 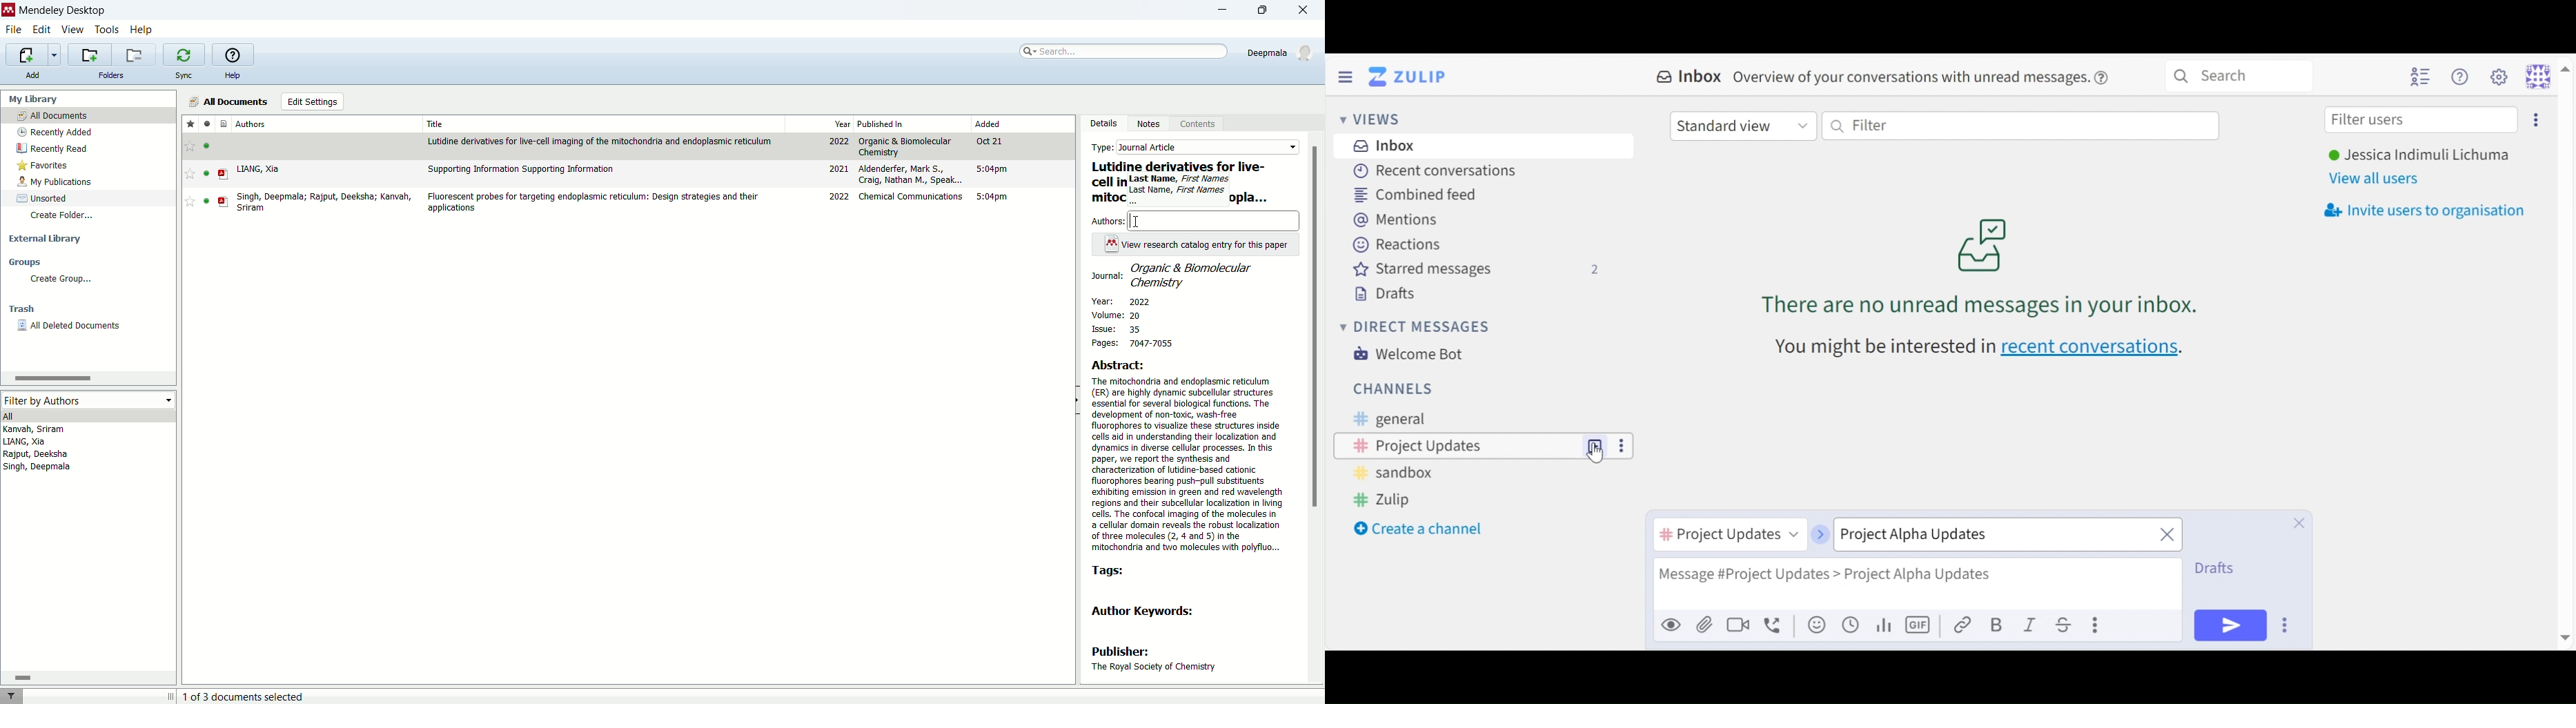 I want to click on LIANG, Xia, so click(x=259, y=169).